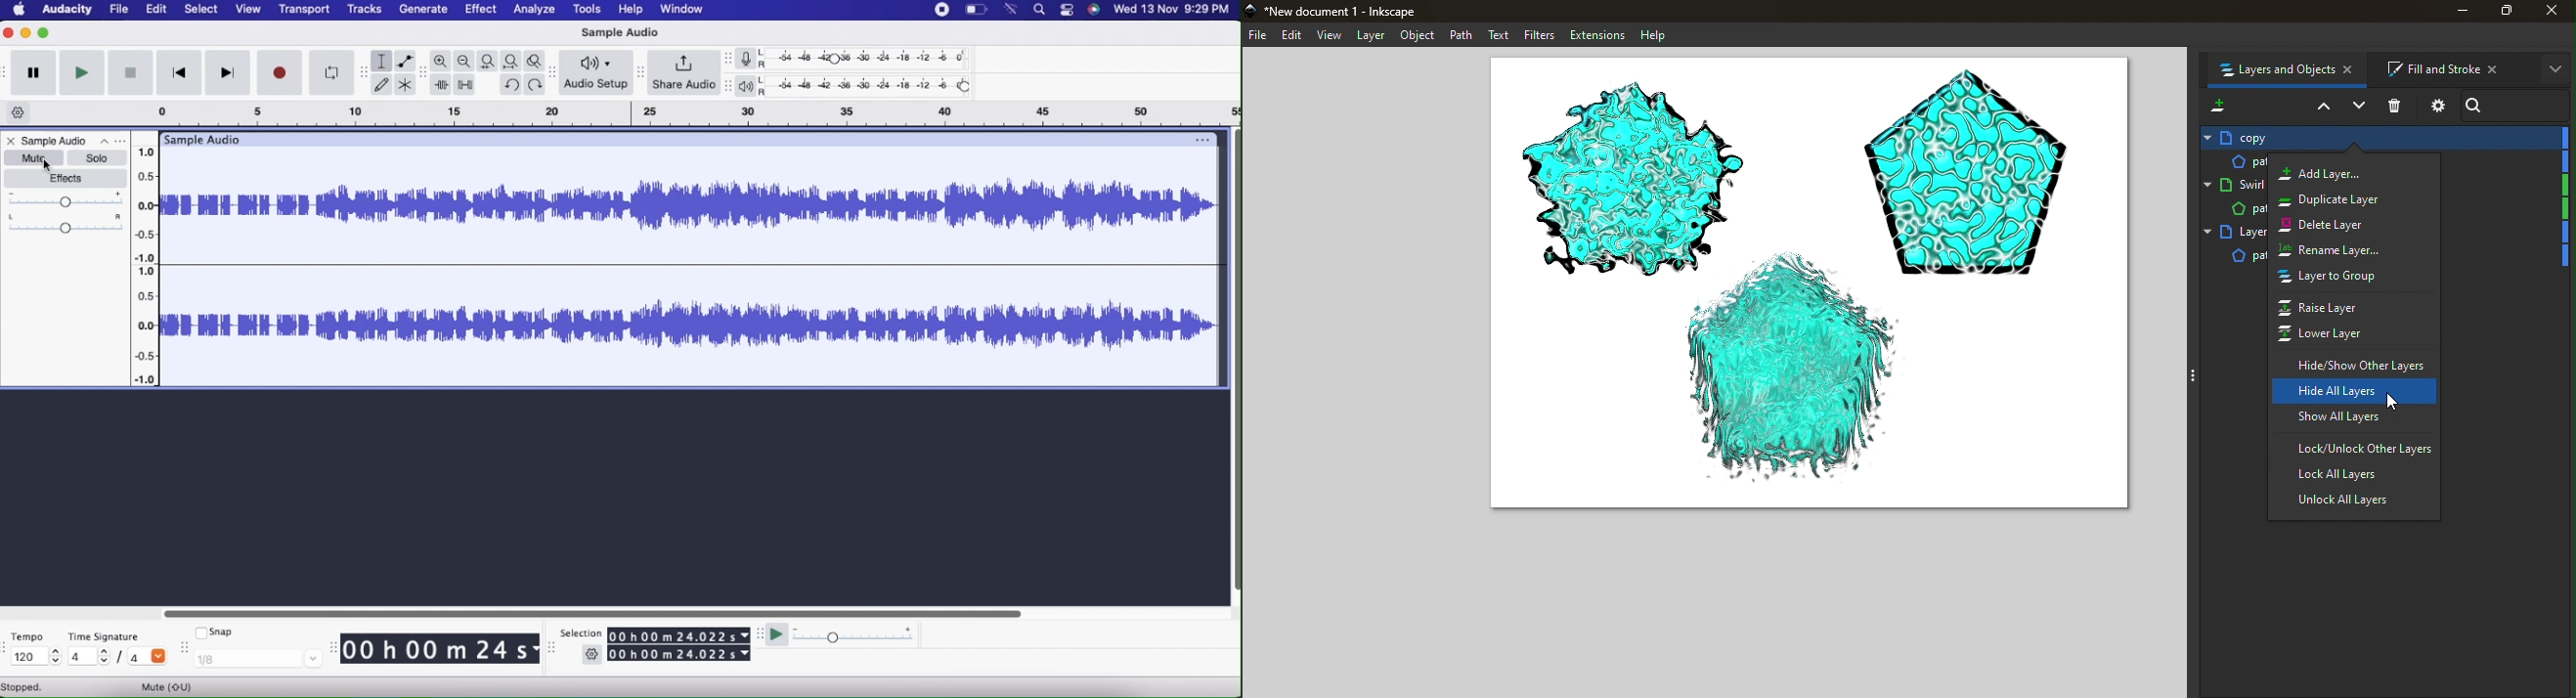 The image size is (2576, 700). What do you see at coordinates (582, 634) in the screenshot?
I see `Selection` at bounding box center [582, 634].